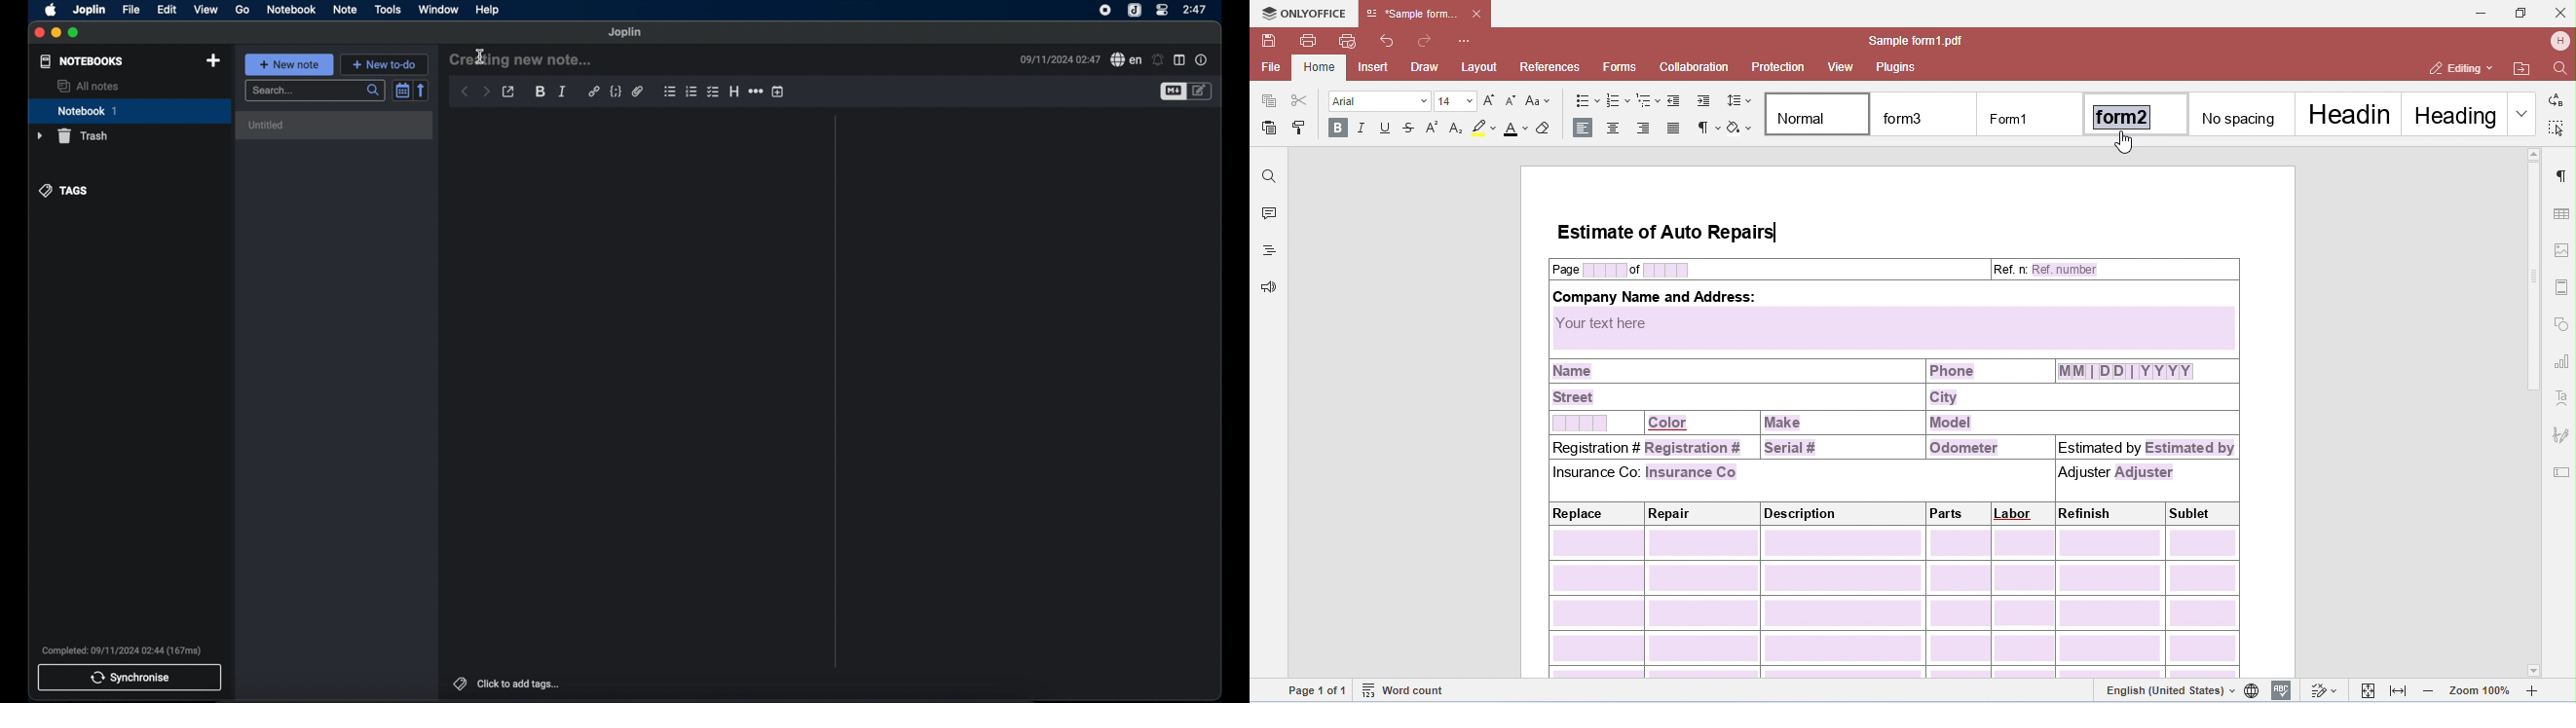 The width and height of the screenshot is (2576, 728). What do you see at coordinates (1135, 11) in the screenshot?
I see `joplin icon` at bounding box center [1135, 11].